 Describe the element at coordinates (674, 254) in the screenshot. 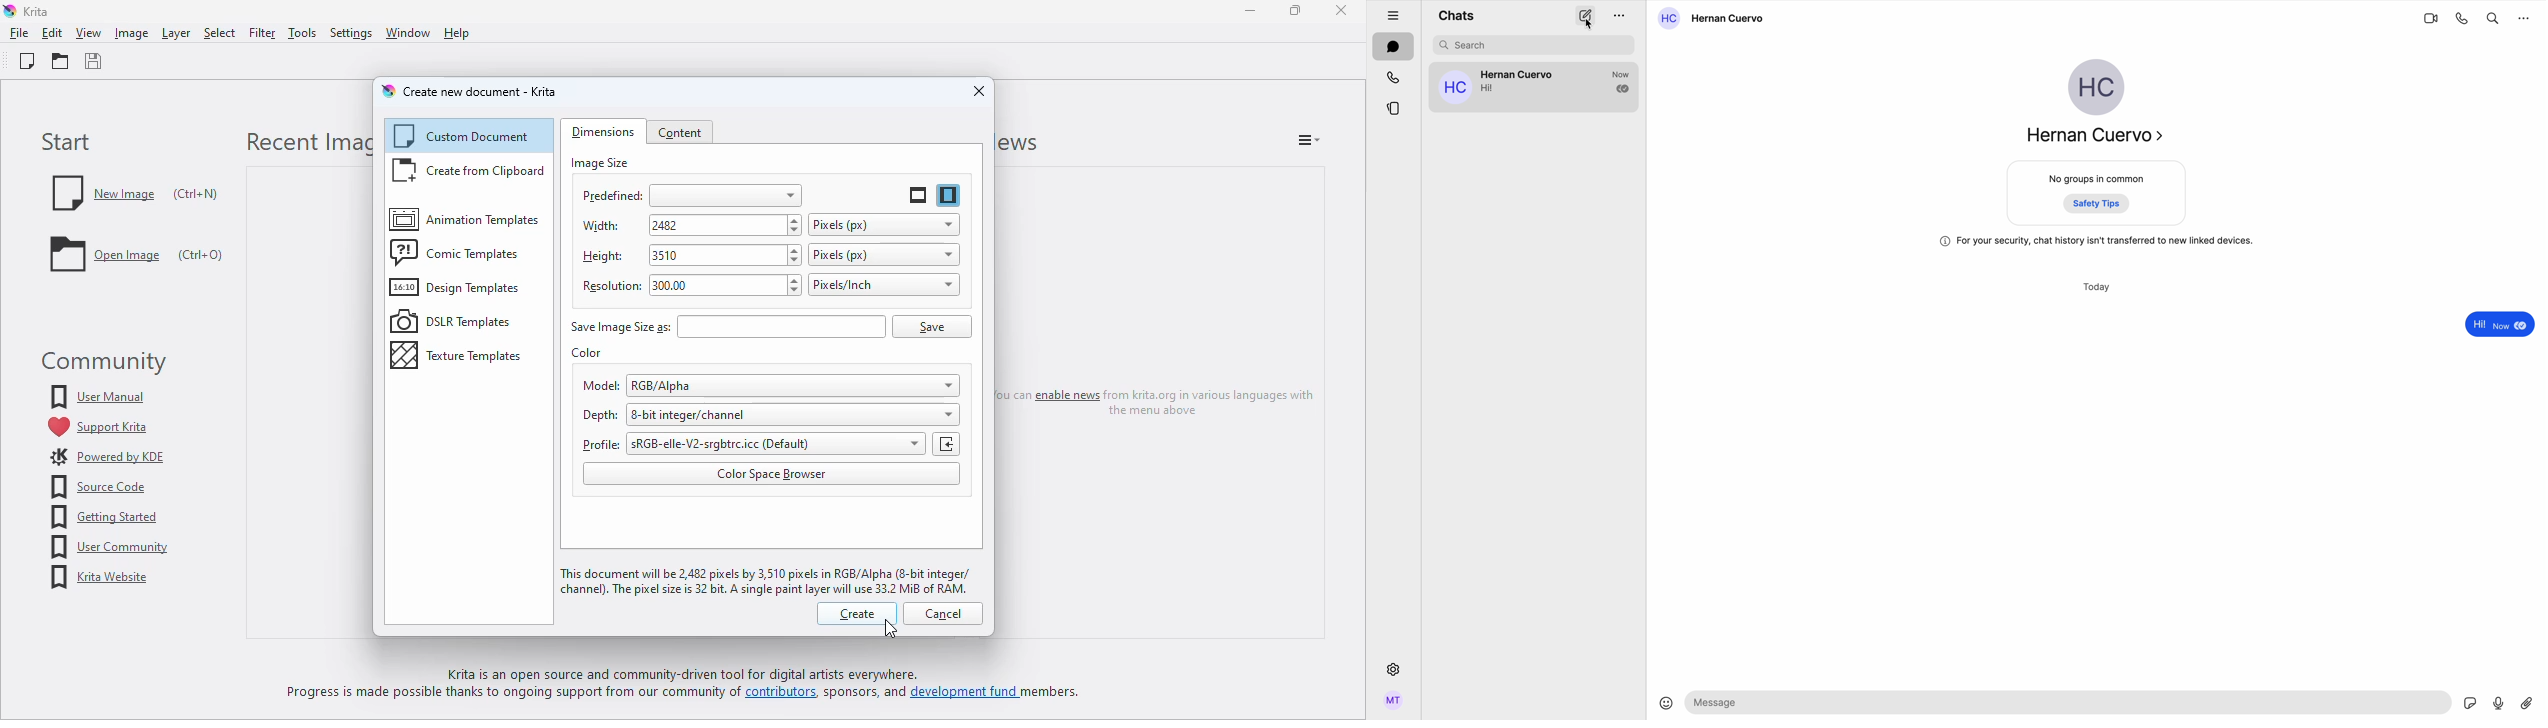

I see `height: 3510` at that location.